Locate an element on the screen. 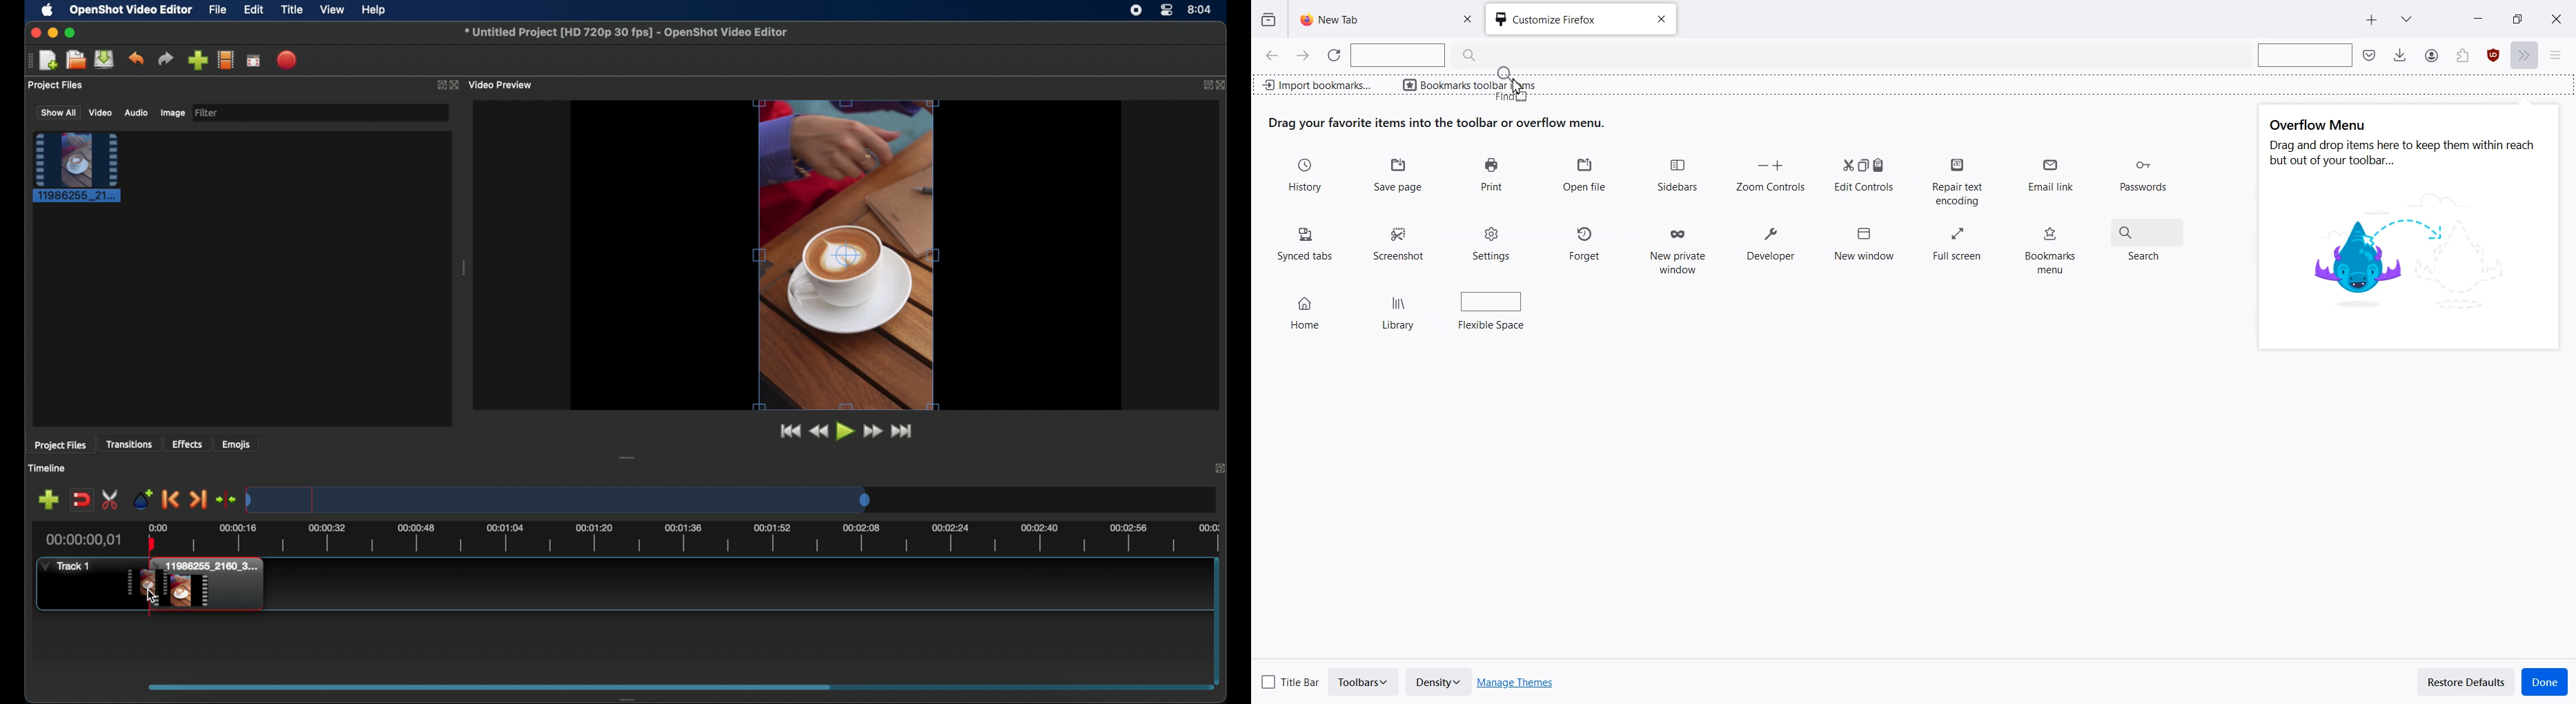 Image resolution: width=2576 pixels, height=728 pixels. View recent browsing is located at coordinates (1269, 20).